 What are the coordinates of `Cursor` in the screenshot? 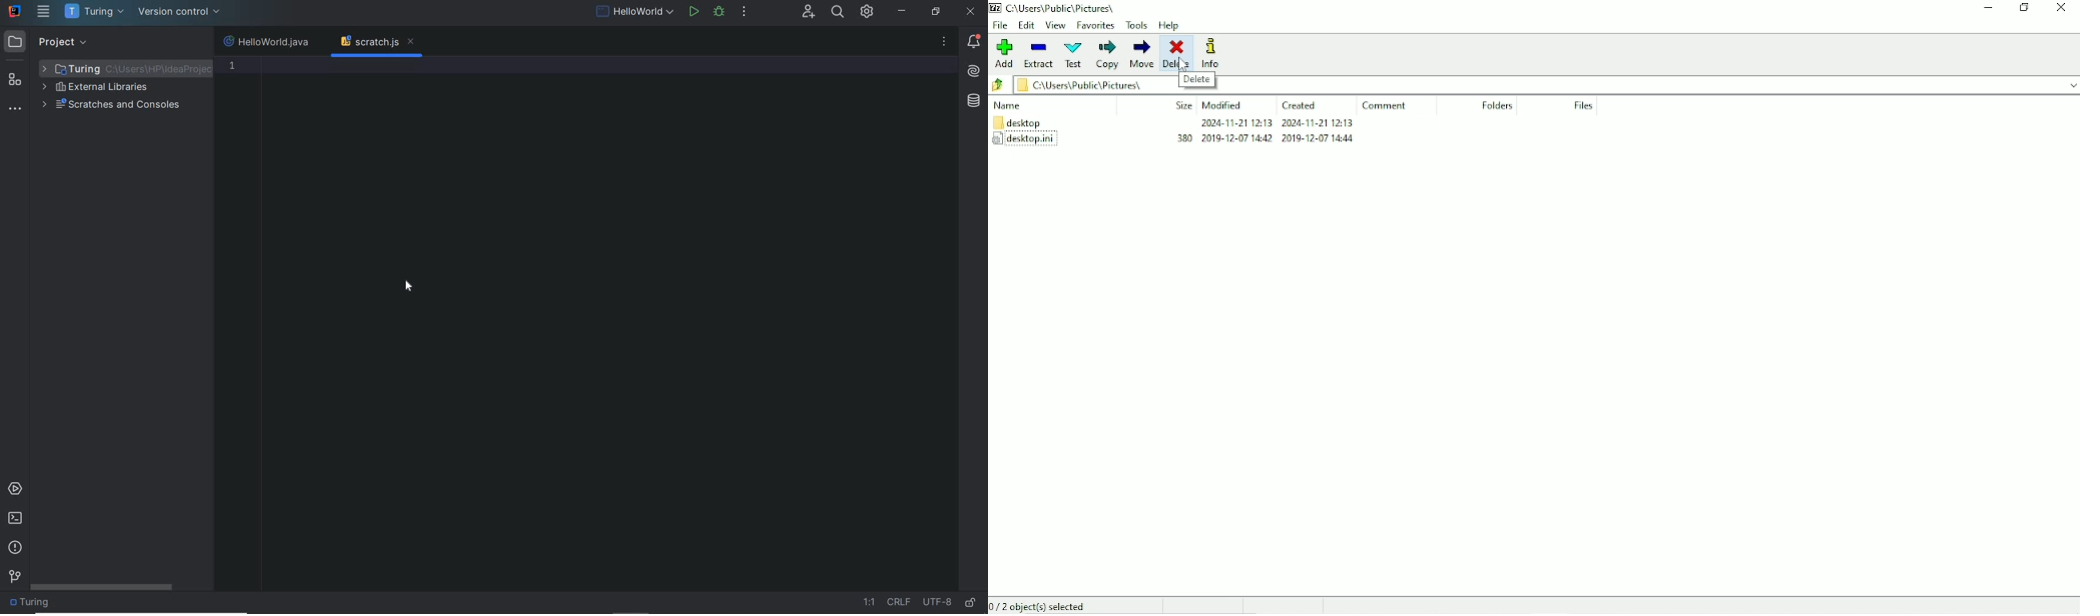 It's located at (1183, 64).